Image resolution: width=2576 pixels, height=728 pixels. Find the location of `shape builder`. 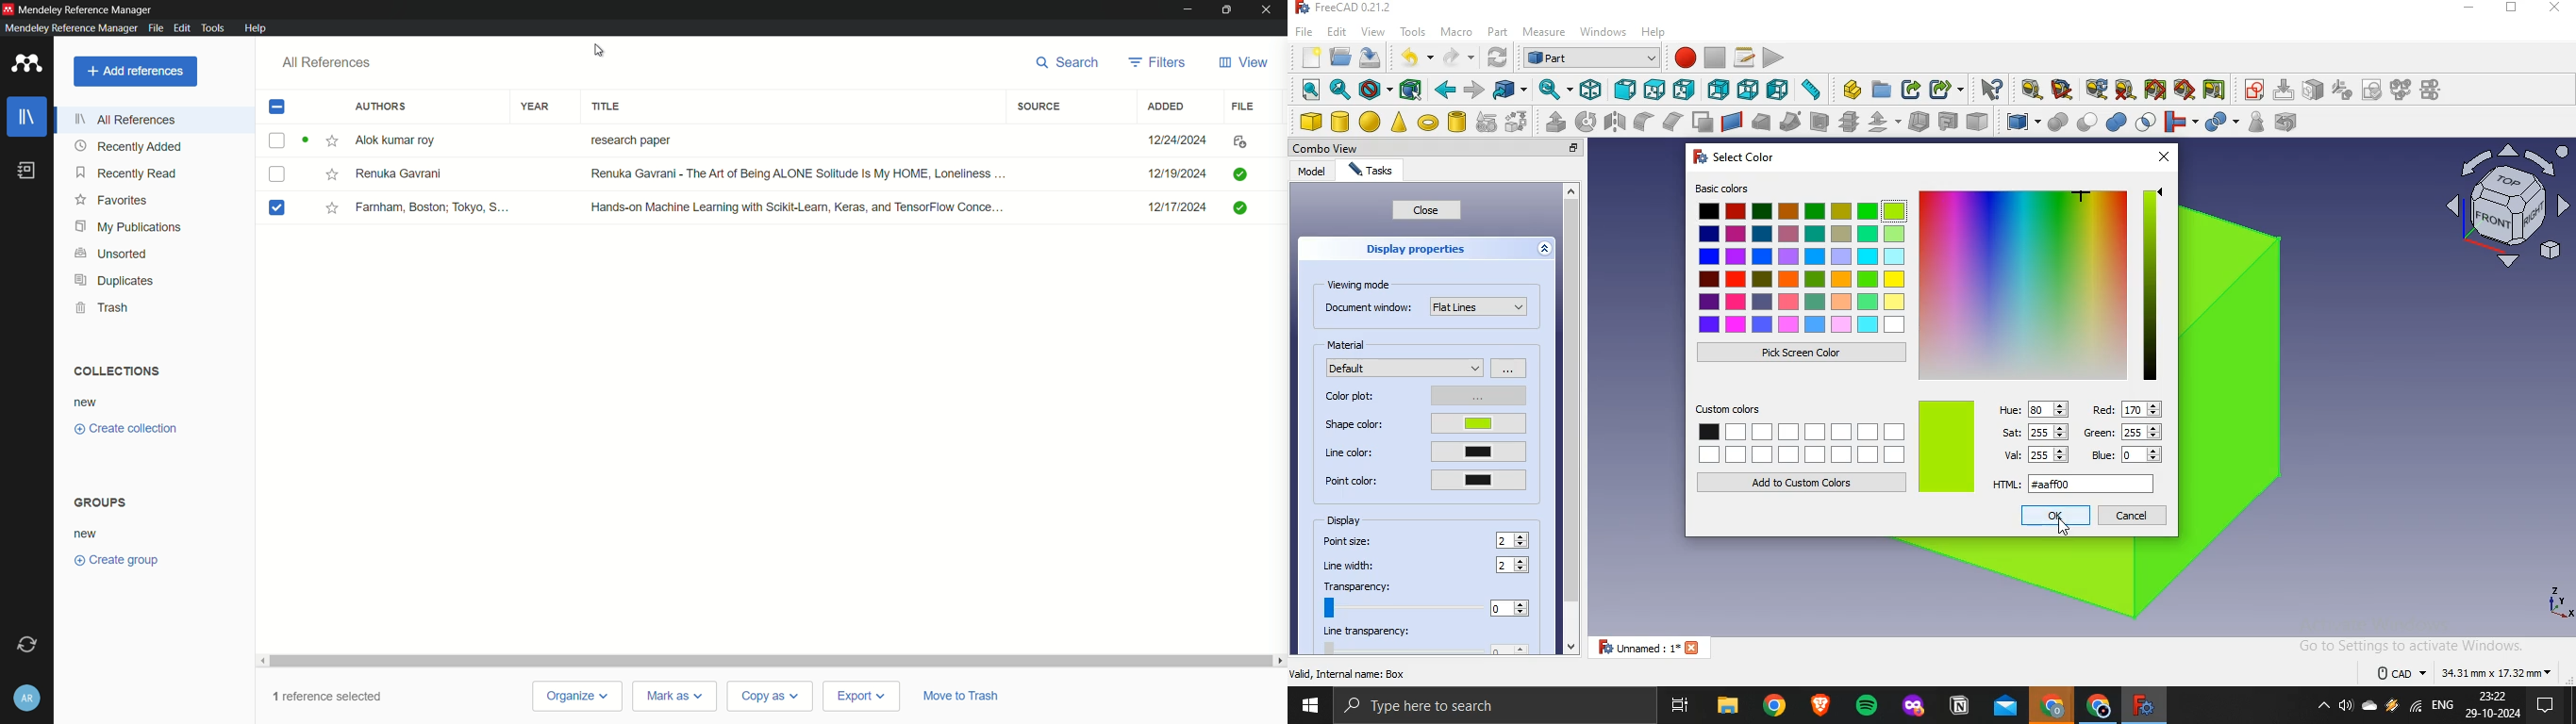

shape builder is located at coordinates (1517, 121).